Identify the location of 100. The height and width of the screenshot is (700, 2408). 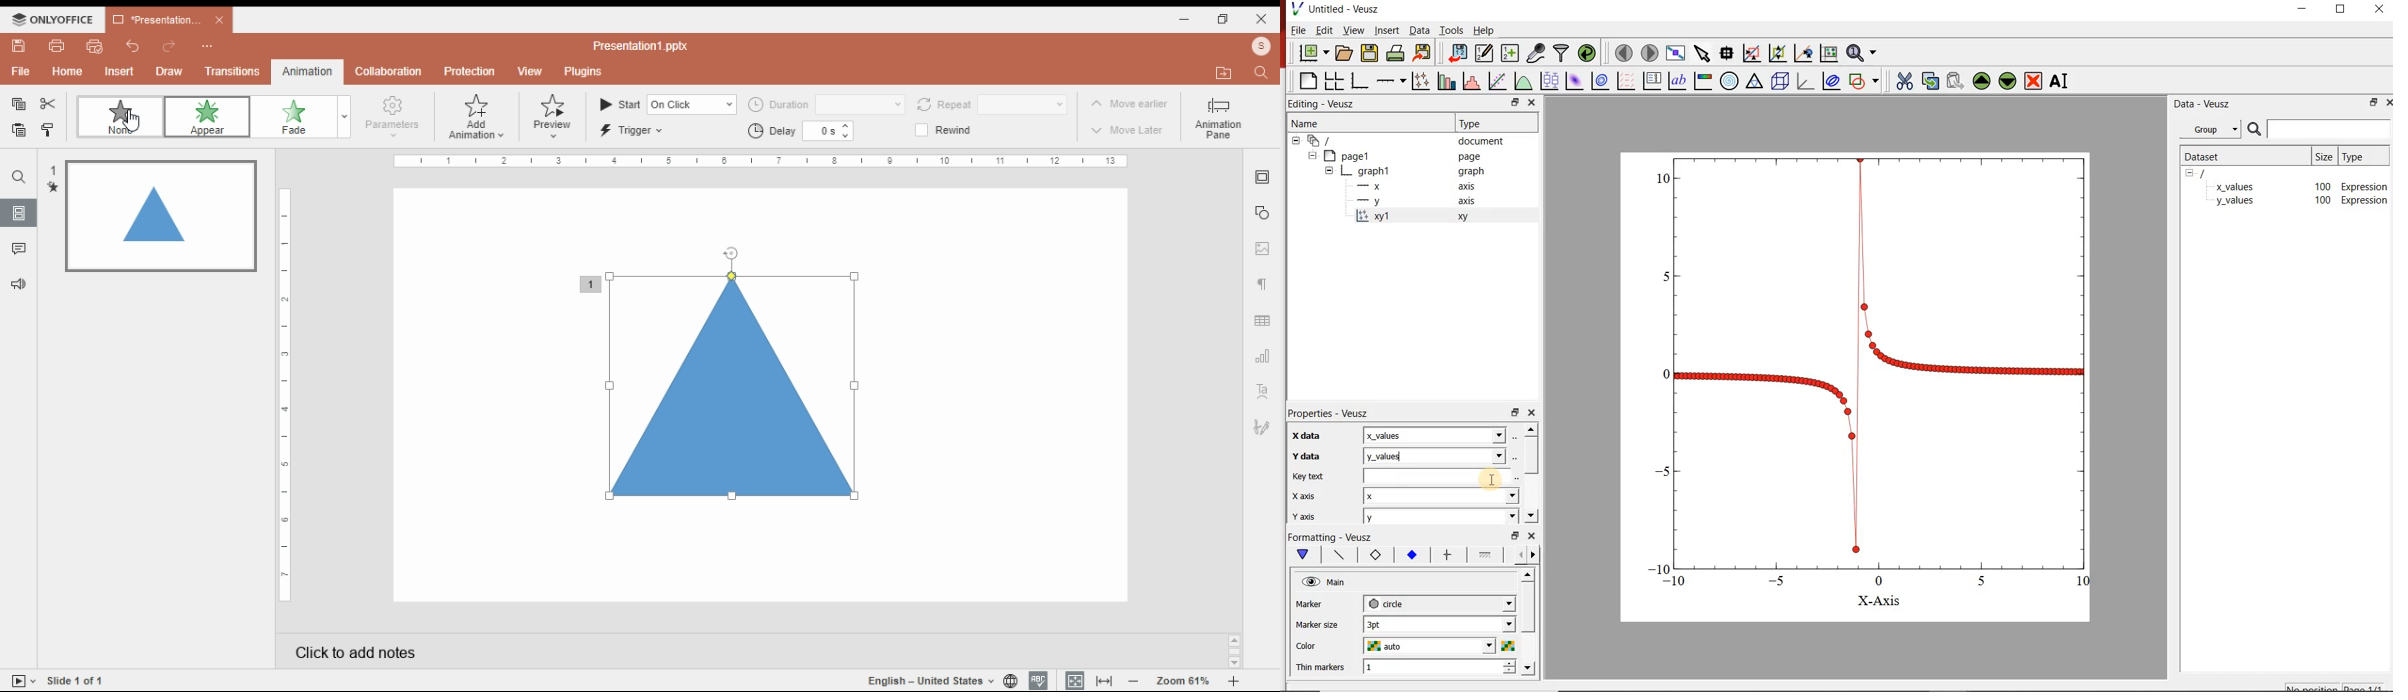
(2322, 202).